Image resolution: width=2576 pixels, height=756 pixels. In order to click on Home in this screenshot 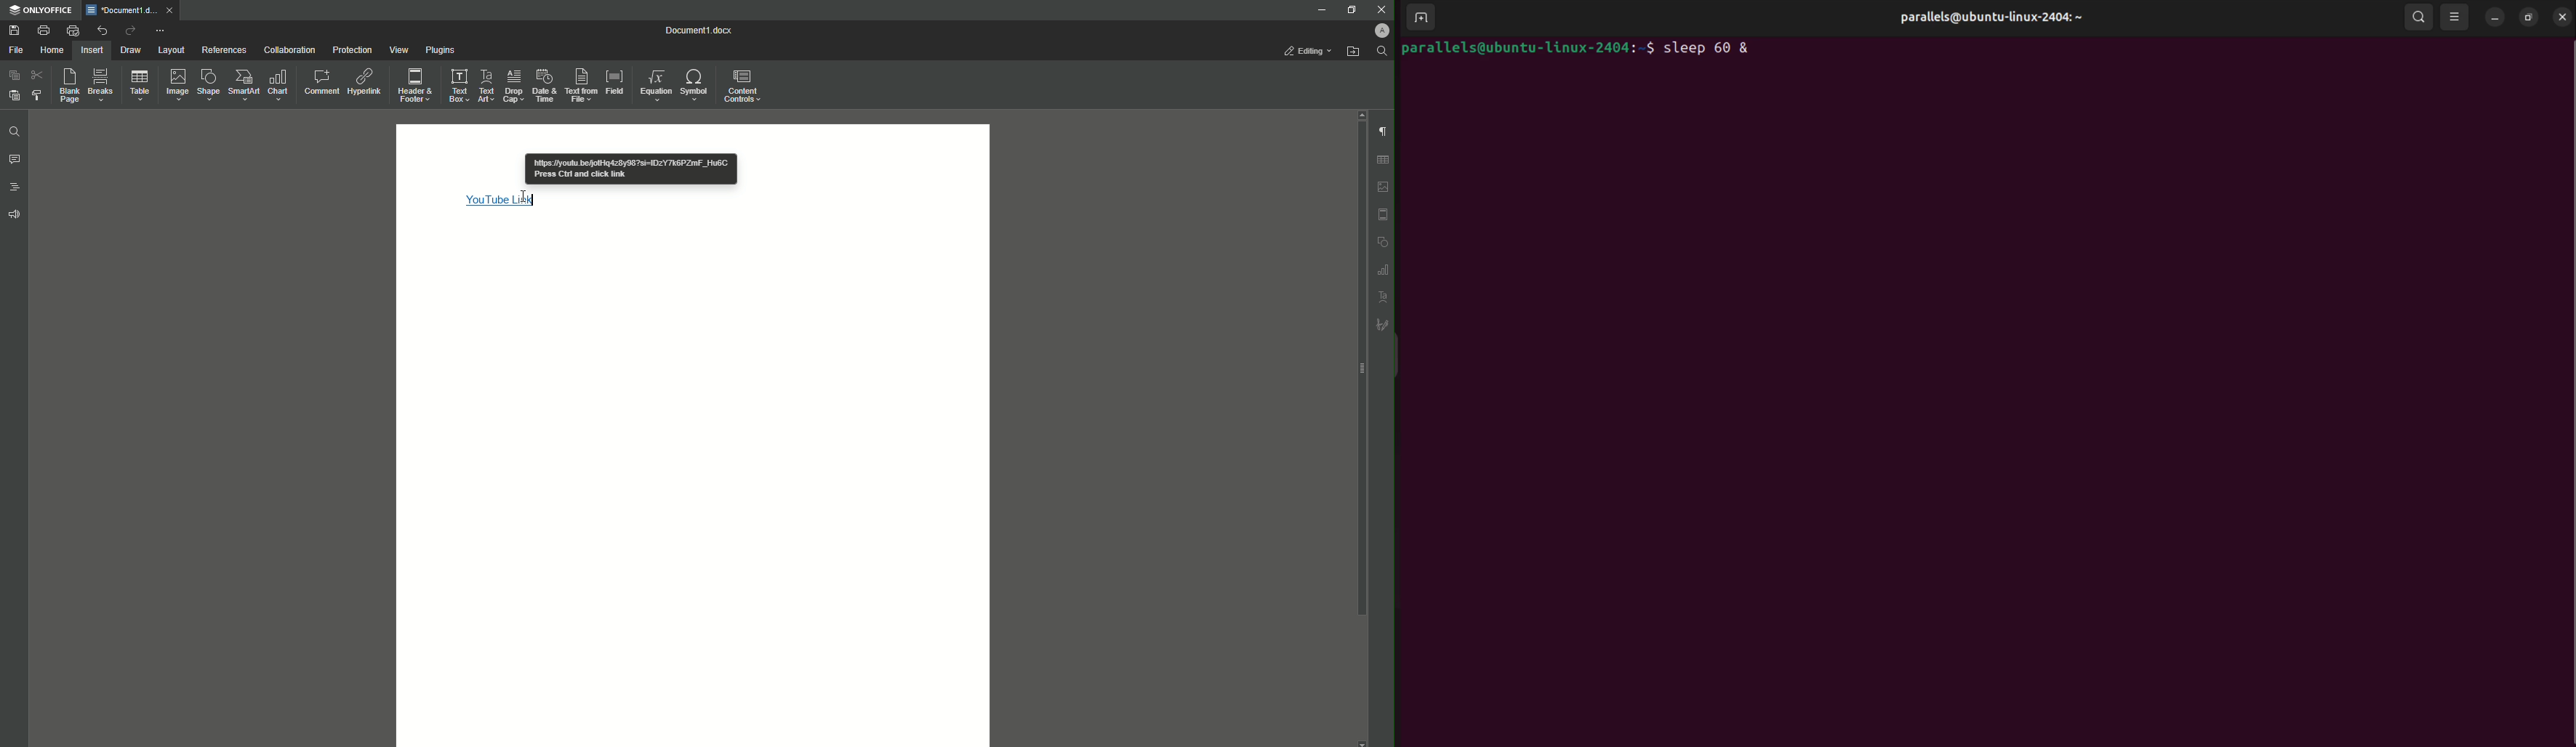, I will do `click(53, 50)`.